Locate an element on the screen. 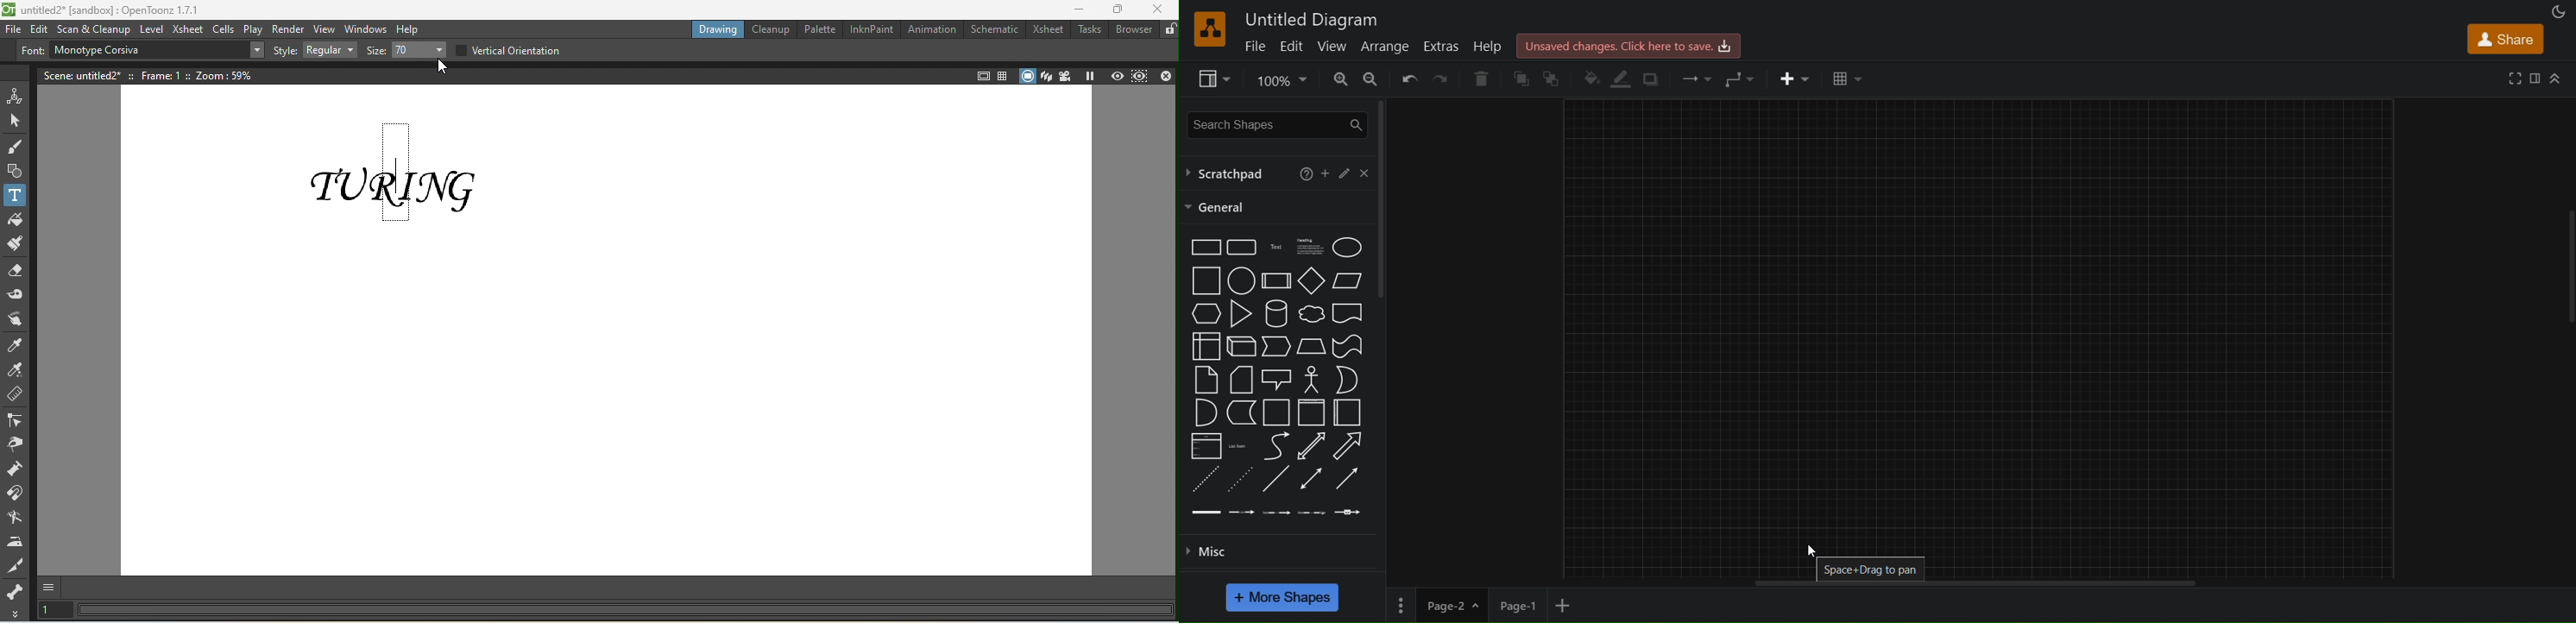  parallelogram is located at coordinates (1348, 280).